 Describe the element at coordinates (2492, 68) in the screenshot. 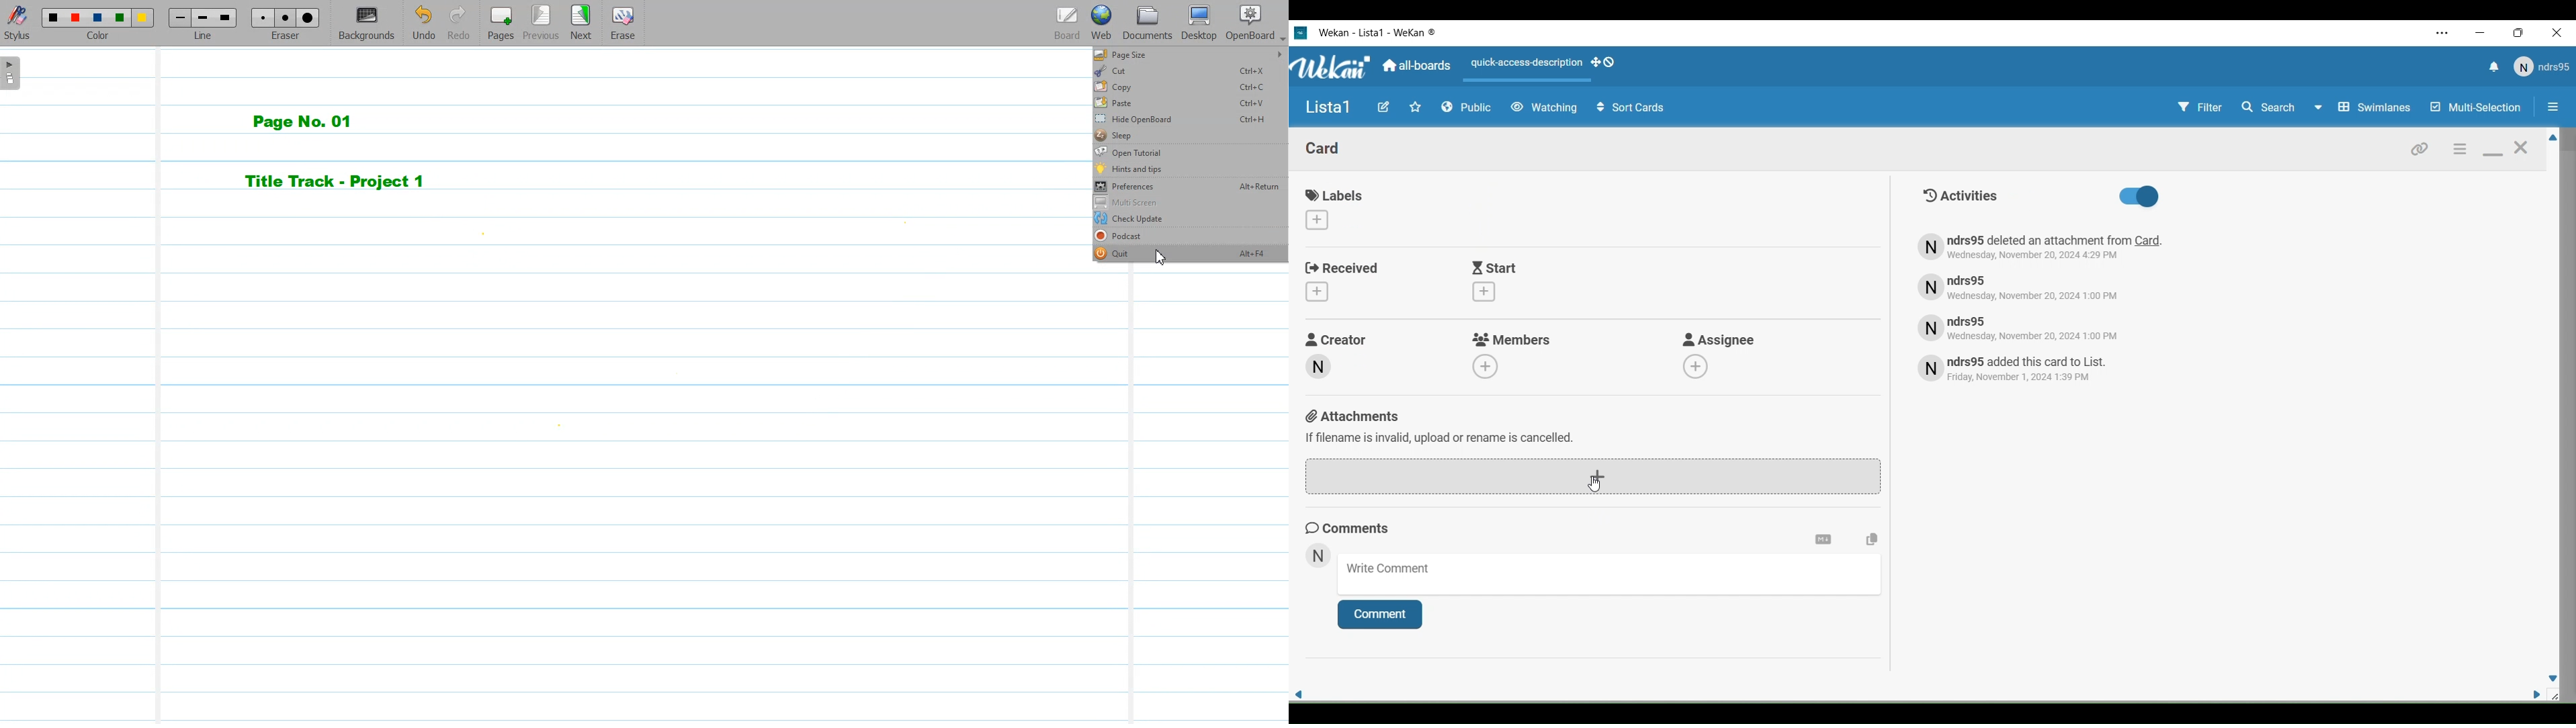

I see `Notifications` at that location.